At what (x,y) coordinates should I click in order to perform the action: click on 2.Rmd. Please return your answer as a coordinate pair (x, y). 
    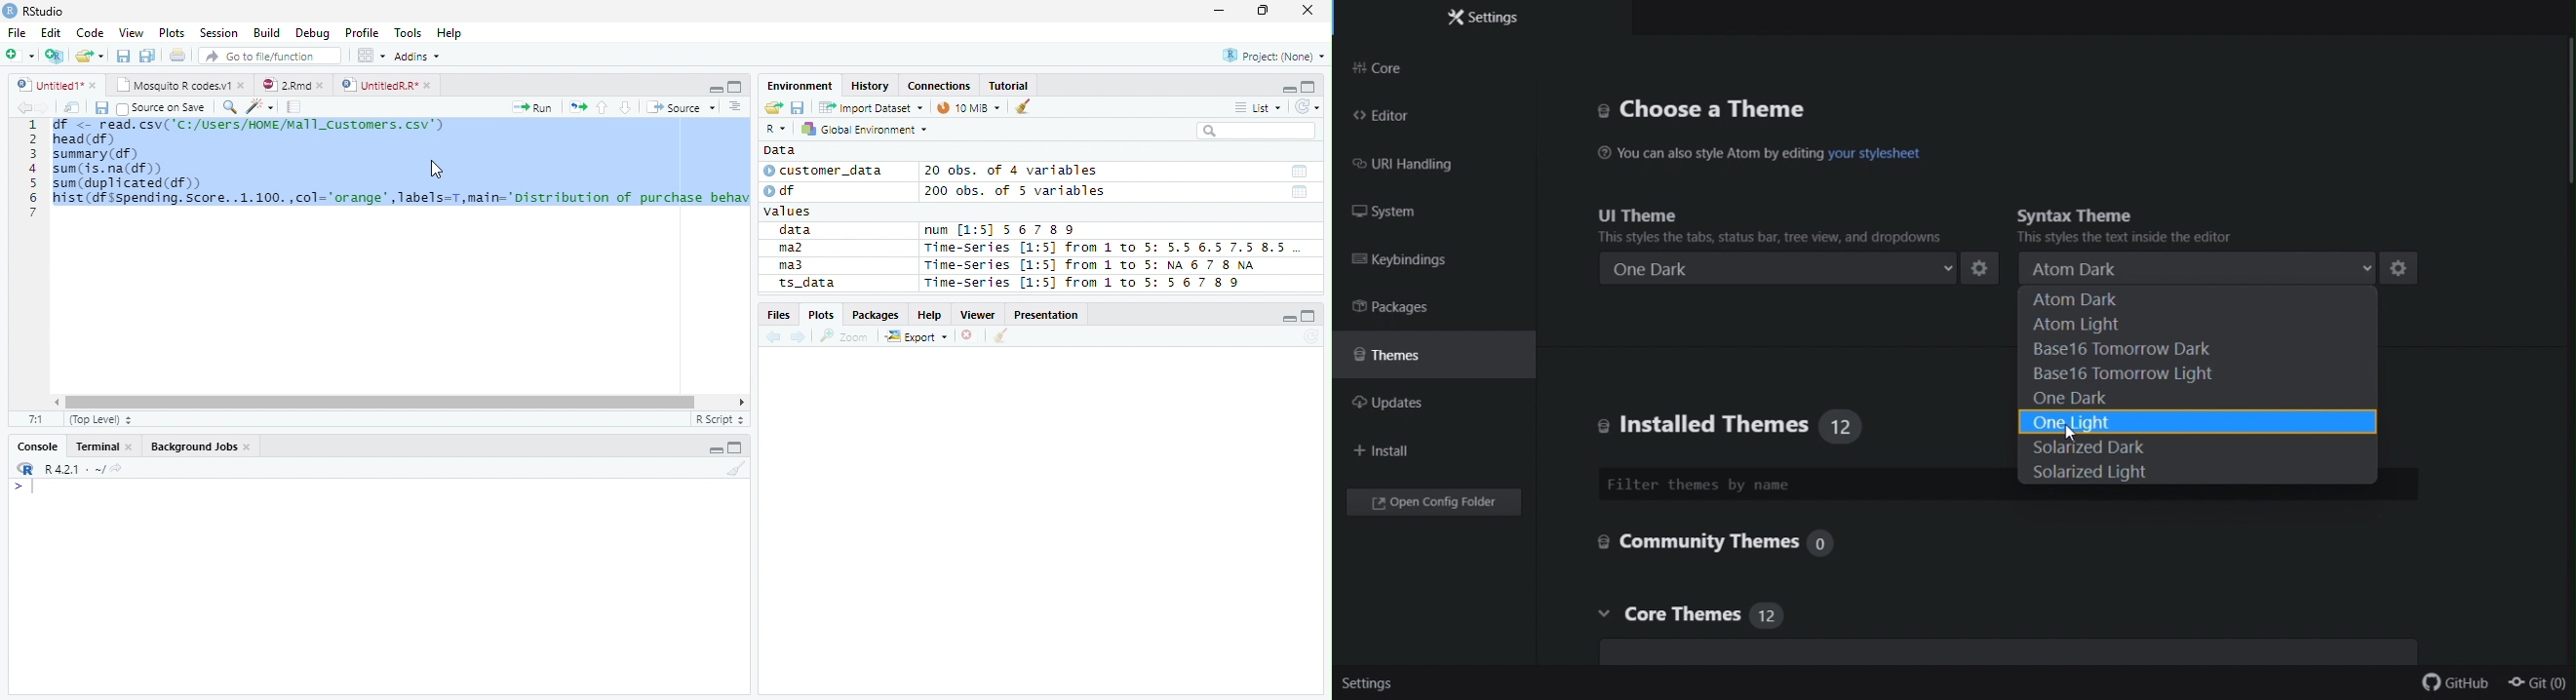
    Looking at the image, I should click on (294, 86).